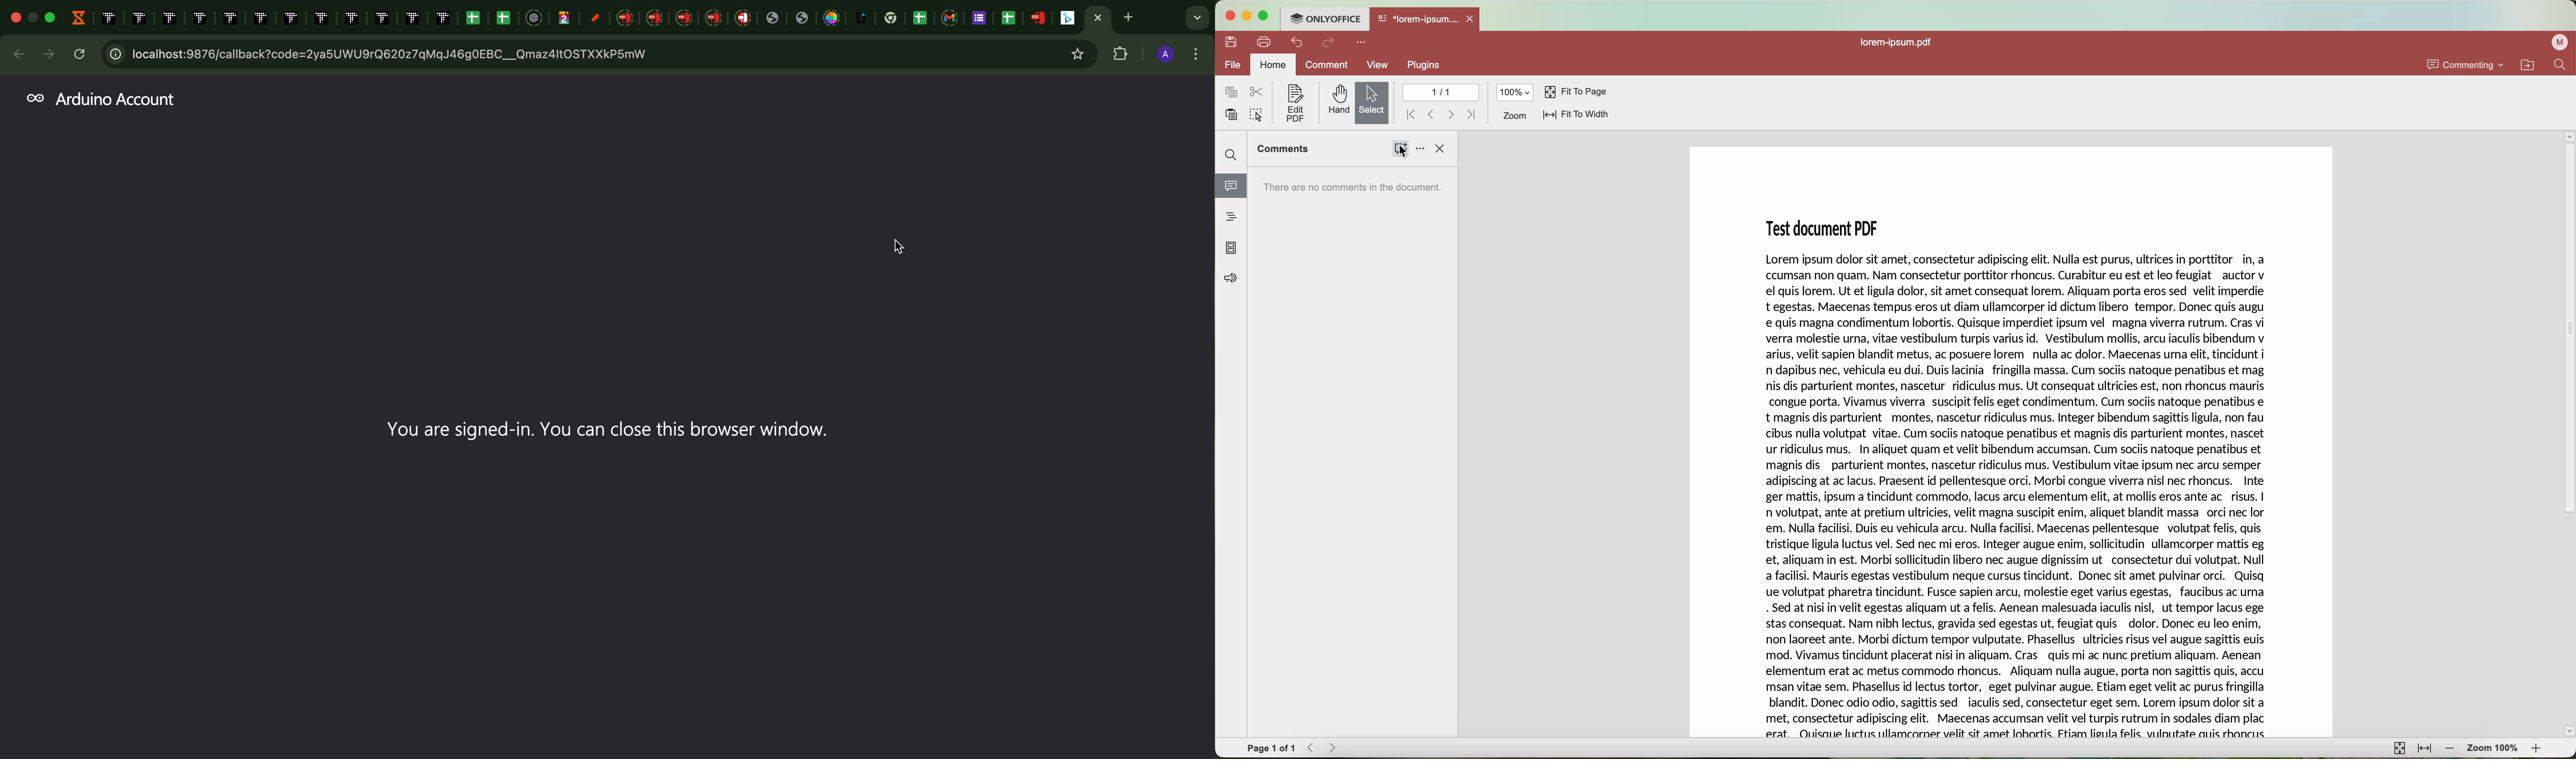 The height and width of the screenshot is (784, 2576). I want to click on profile, so click(2558, 43).